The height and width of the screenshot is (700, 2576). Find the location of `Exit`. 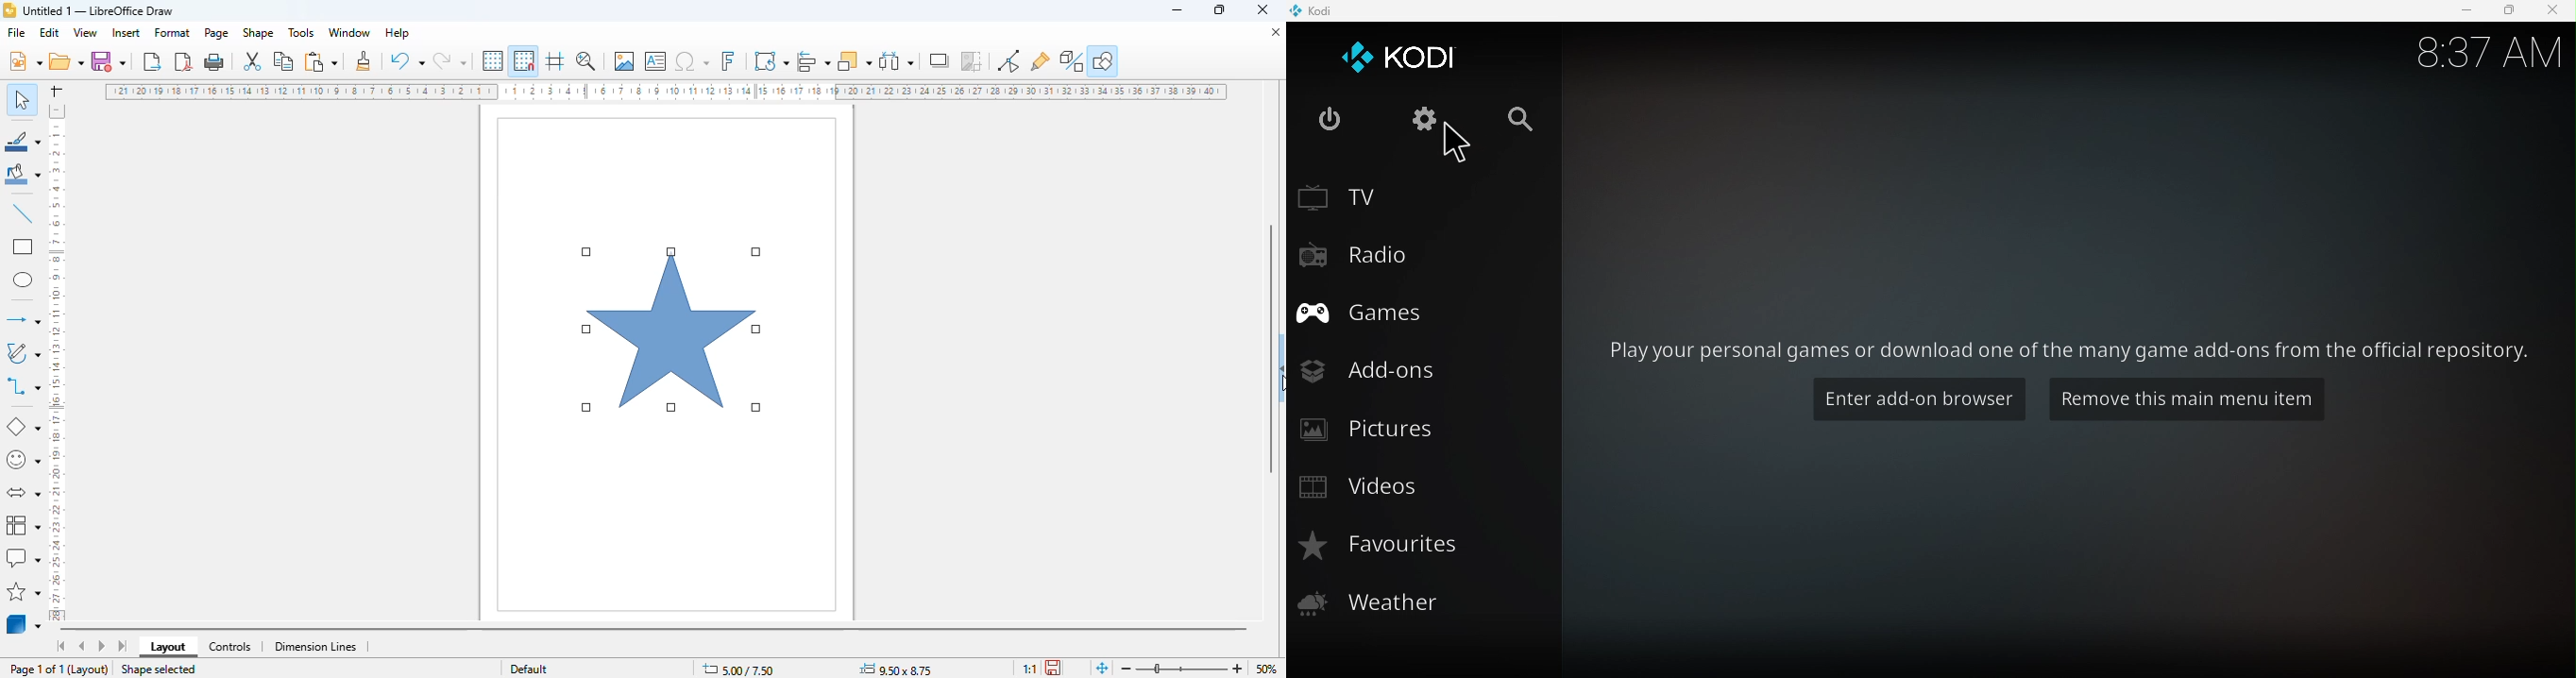

Exit is located at coordinates (1335, 125).